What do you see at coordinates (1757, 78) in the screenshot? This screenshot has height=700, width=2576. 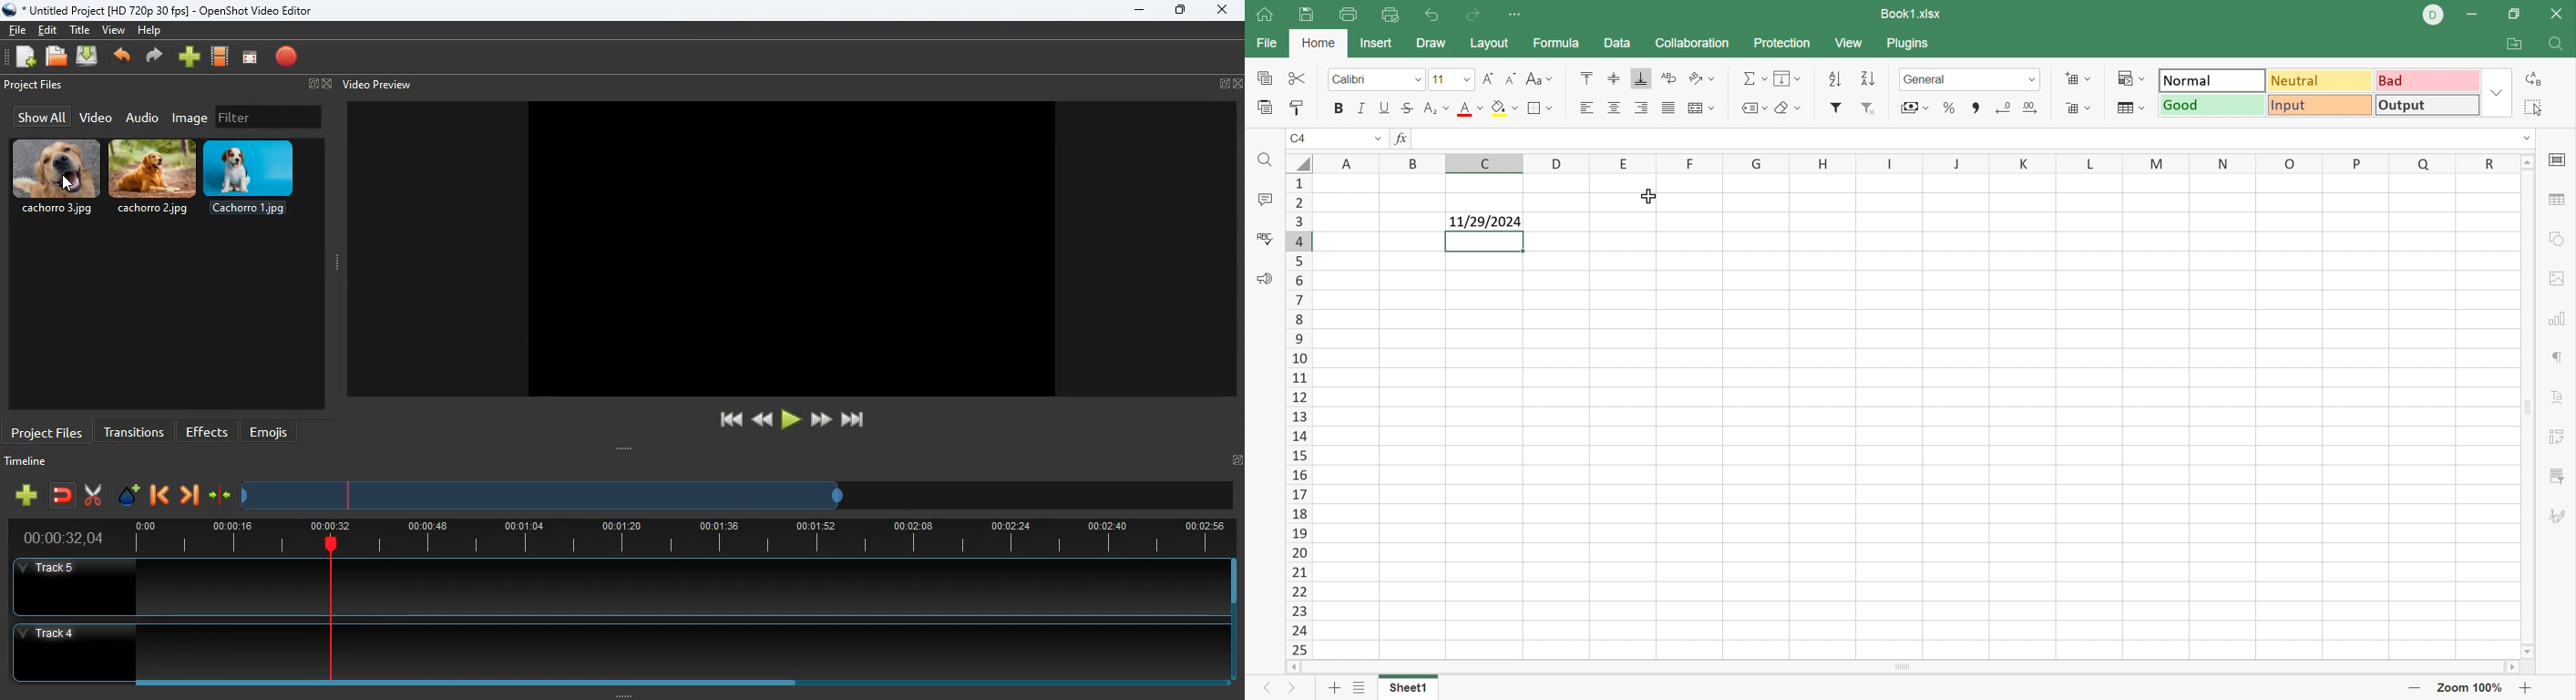 I see `Summation` at bounding box center [1757, 78].